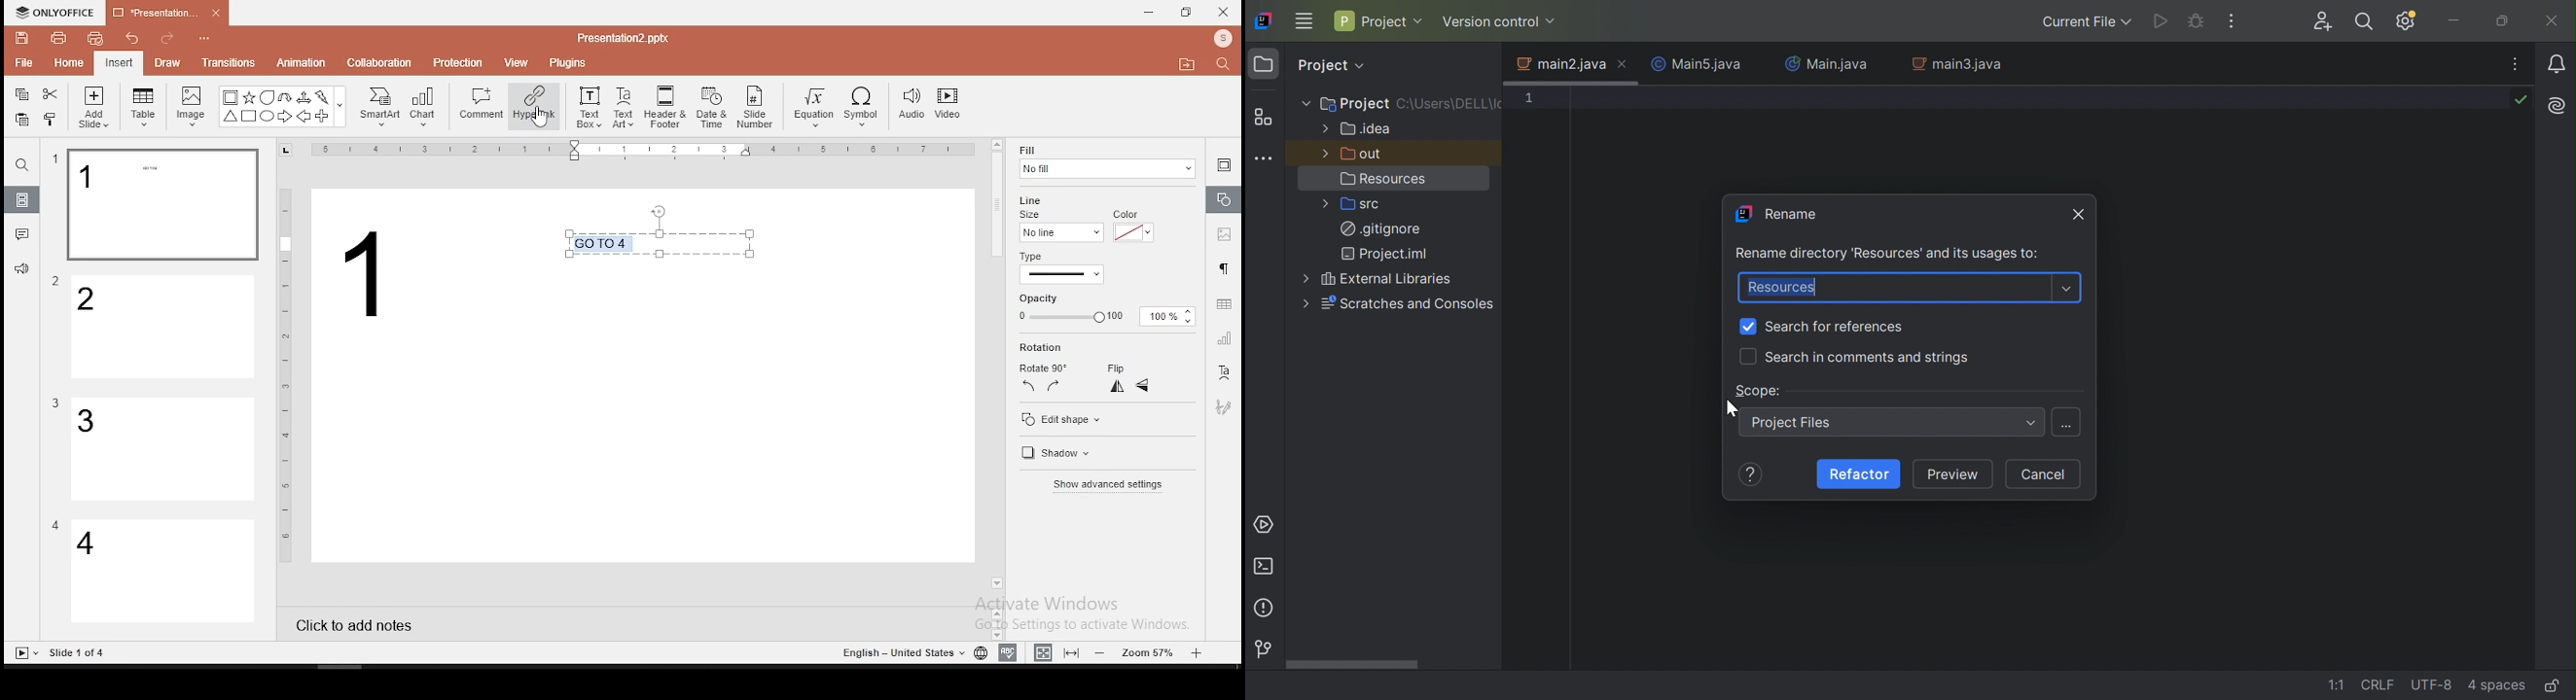 The height and width of the screenshot is (700, 2576). Describe the element at coordinates (1219, 406) in the screenshot. I see `` at that location.